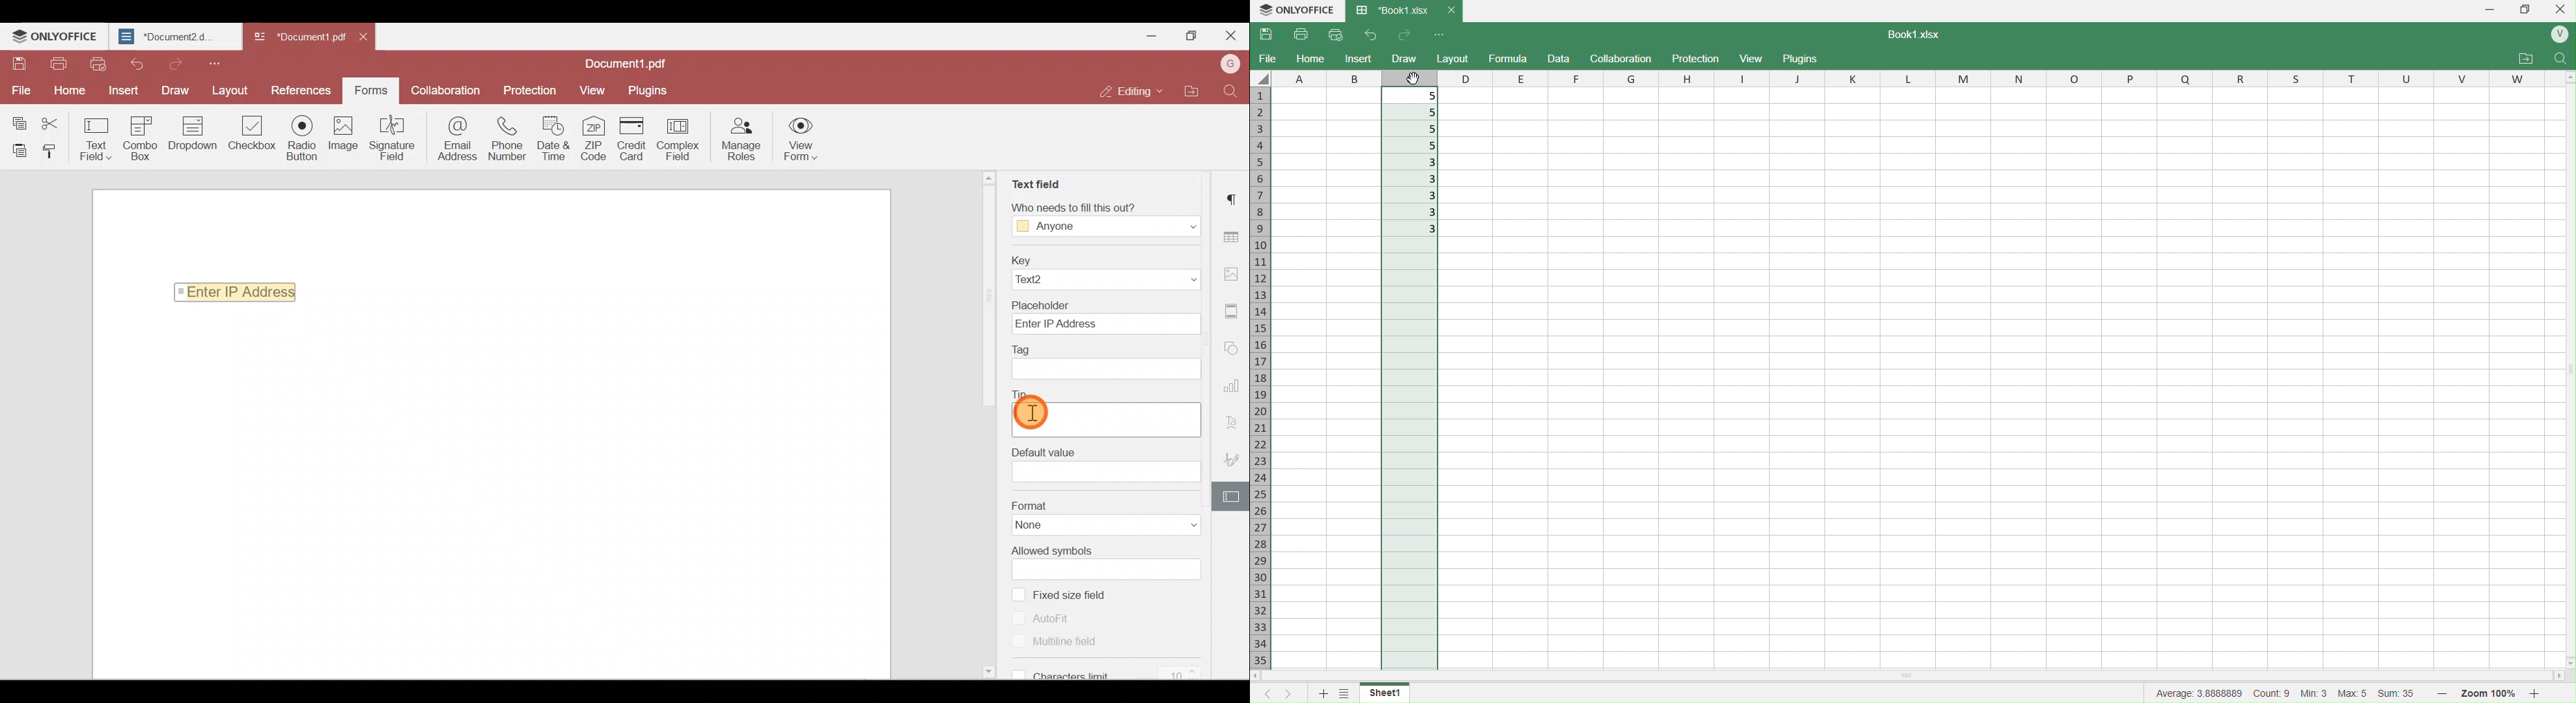 Image resolution: width=2576 pixels, height=728 pixels. I want to click on Maximize, so click(1191, 33).